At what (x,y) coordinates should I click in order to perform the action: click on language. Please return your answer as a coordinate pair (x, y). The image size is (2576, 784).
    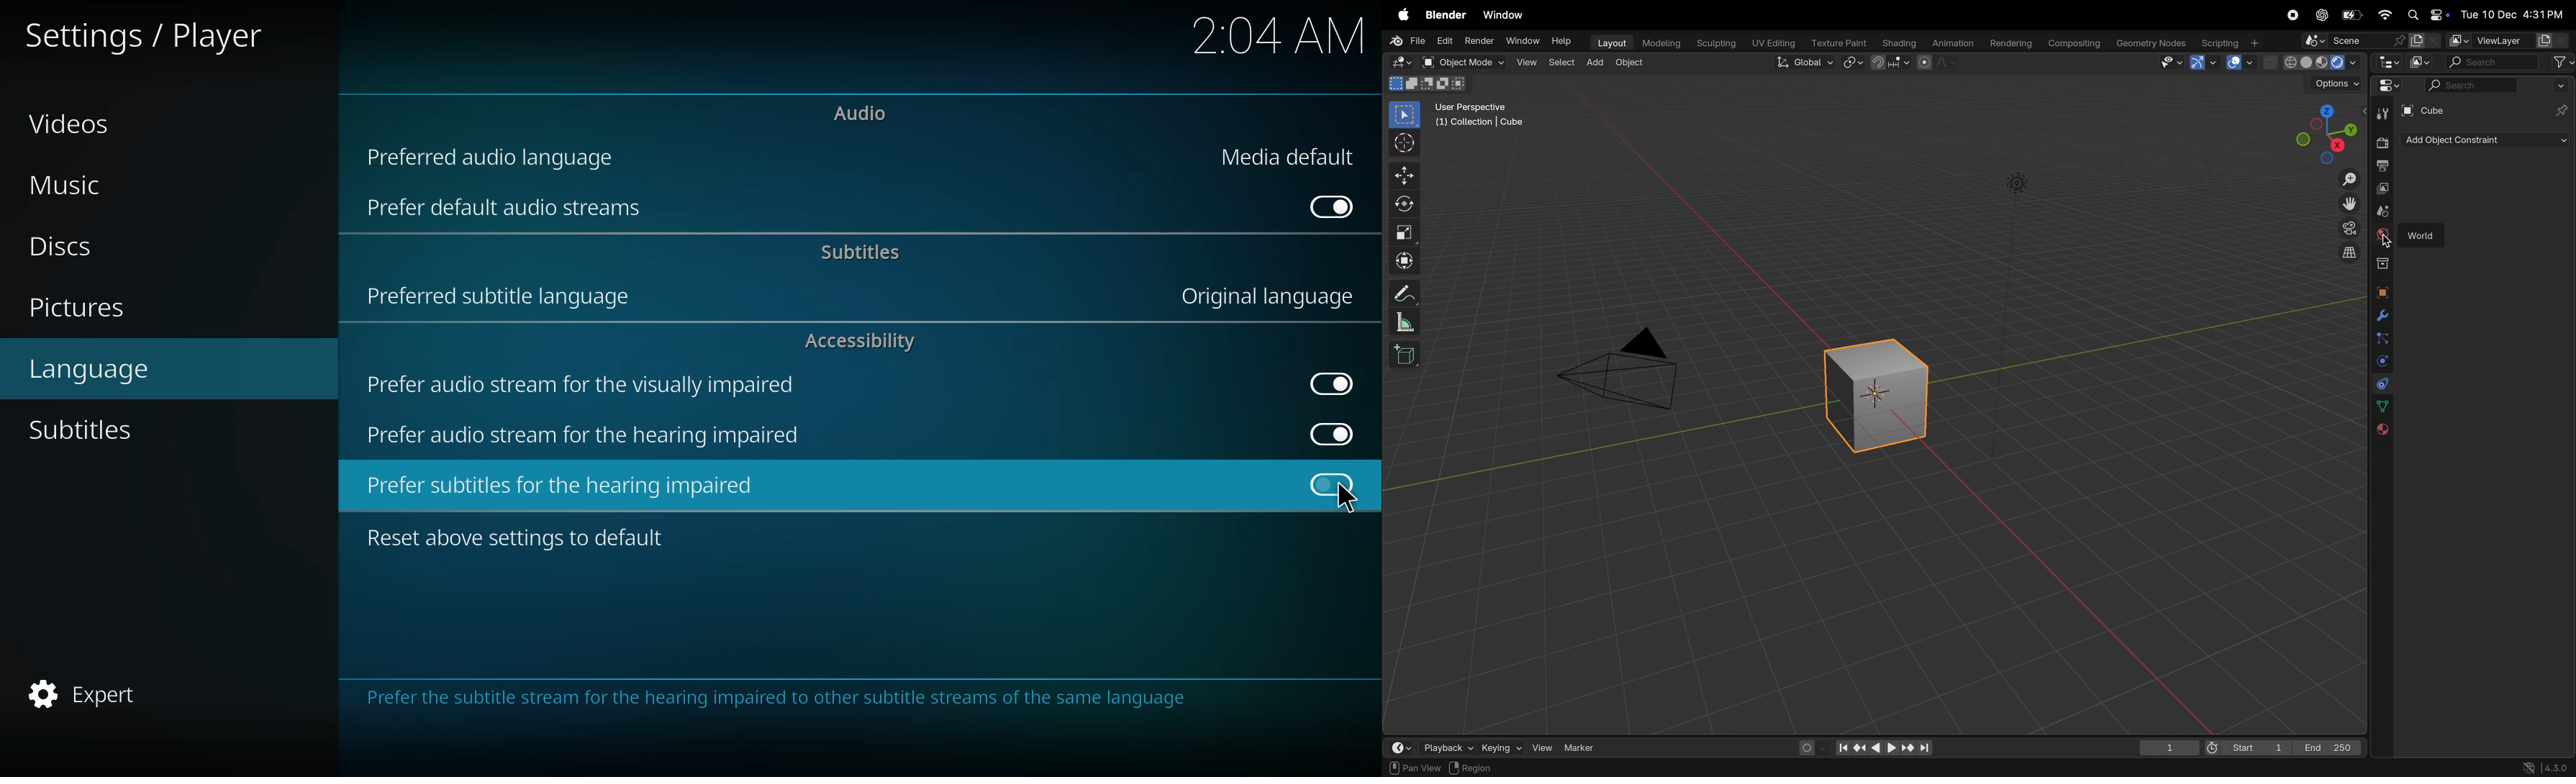
    Looking at the image, I should click on (91, 369).